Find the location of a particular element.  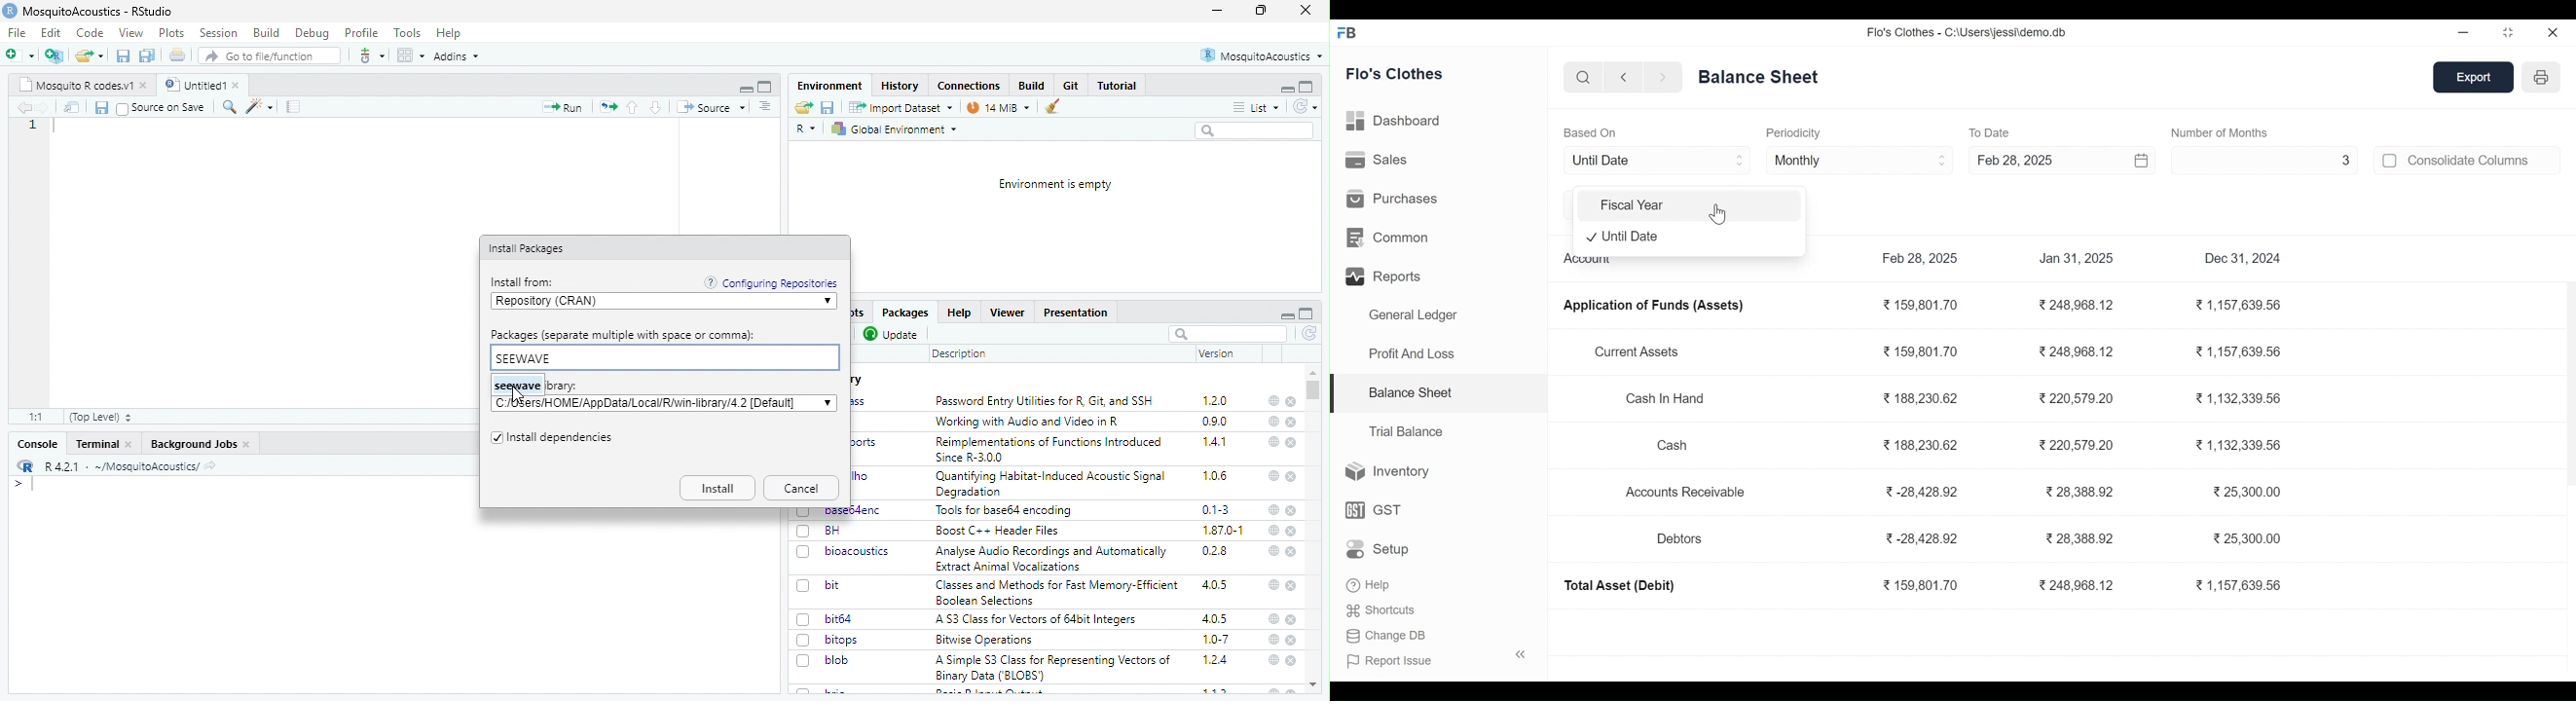

web is located at coordinates (1274, 660).